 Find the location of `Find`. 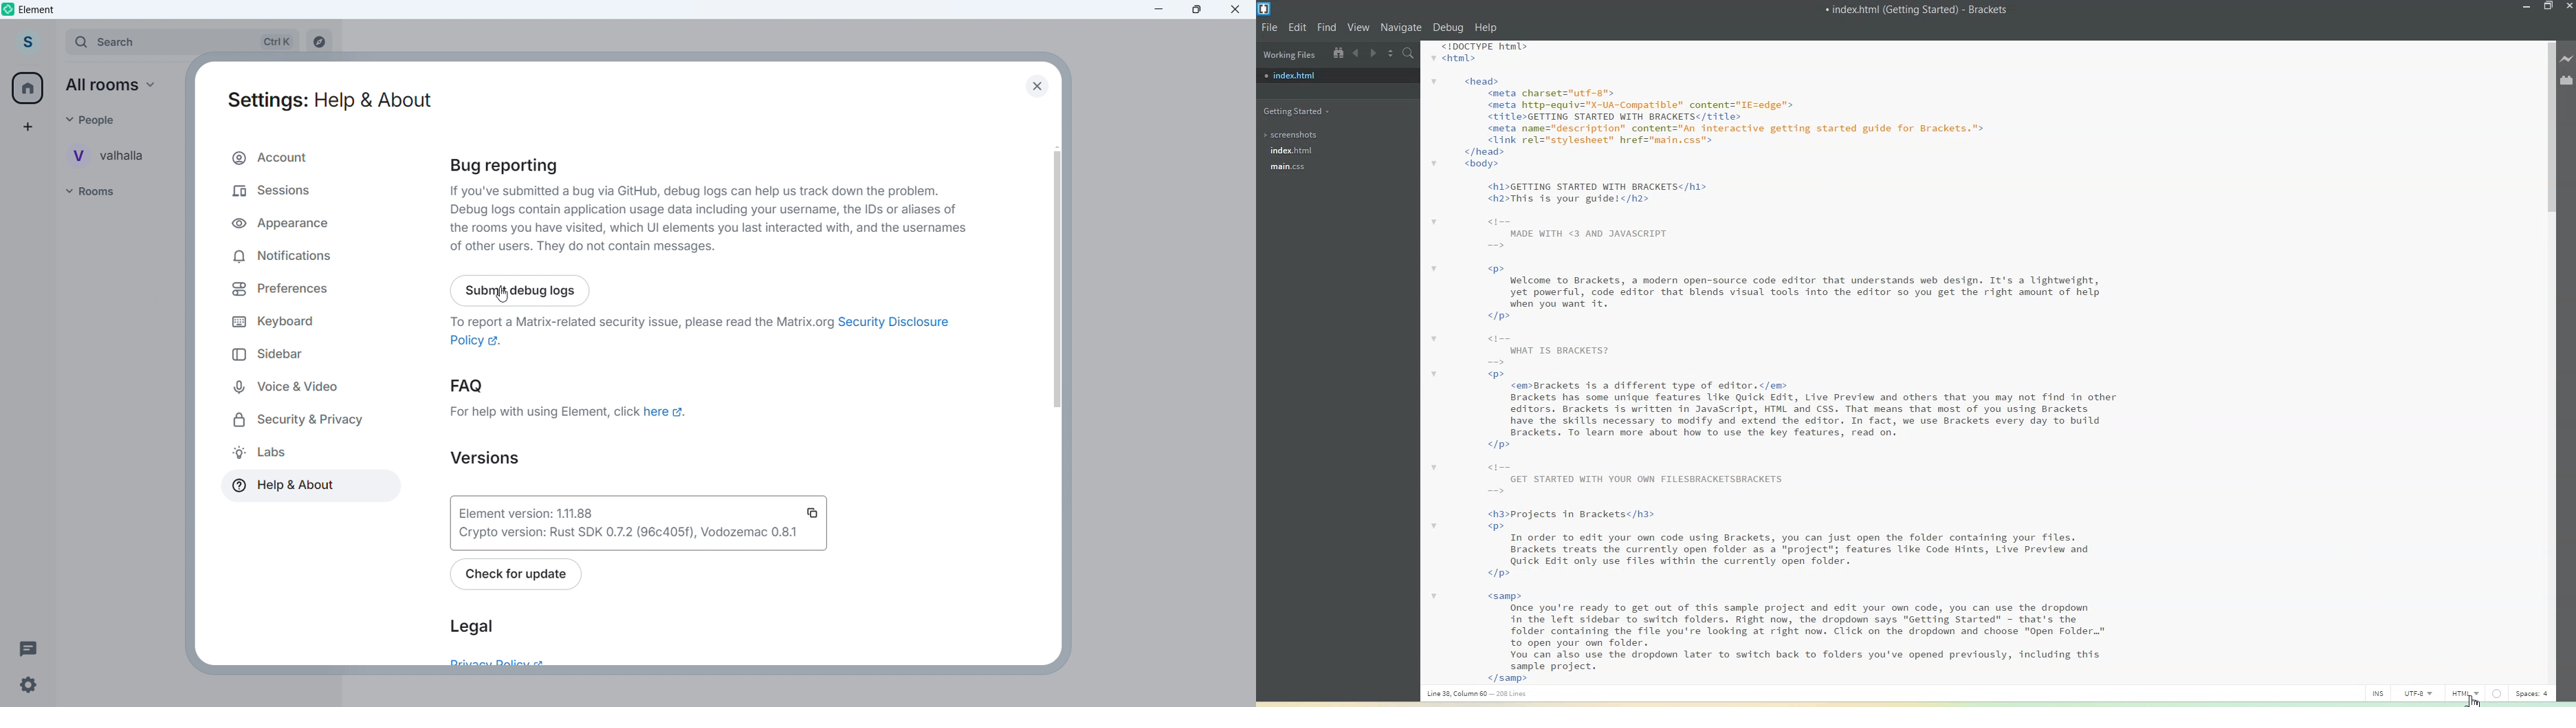

Find is located at coordinates (1327, 28).